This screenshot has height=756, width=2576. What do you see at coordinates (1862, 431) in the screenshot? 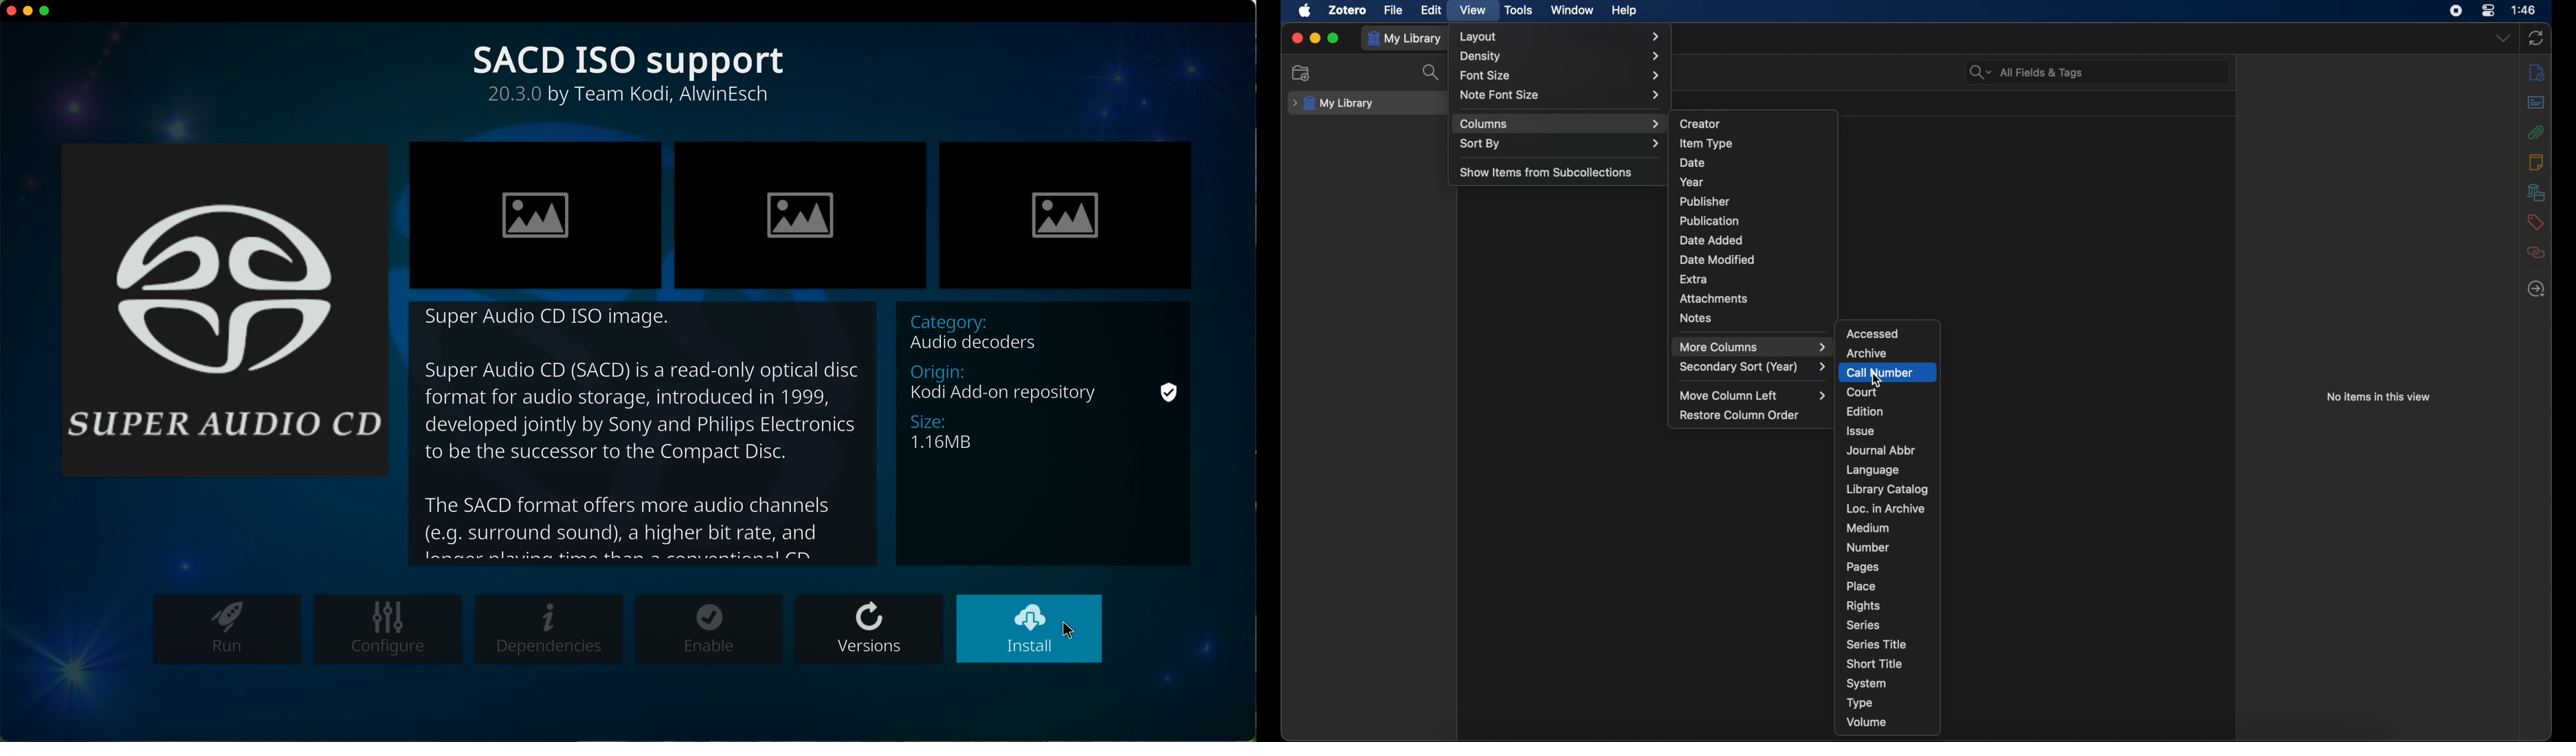
I see `issue` at bounding box center [1862, 431].